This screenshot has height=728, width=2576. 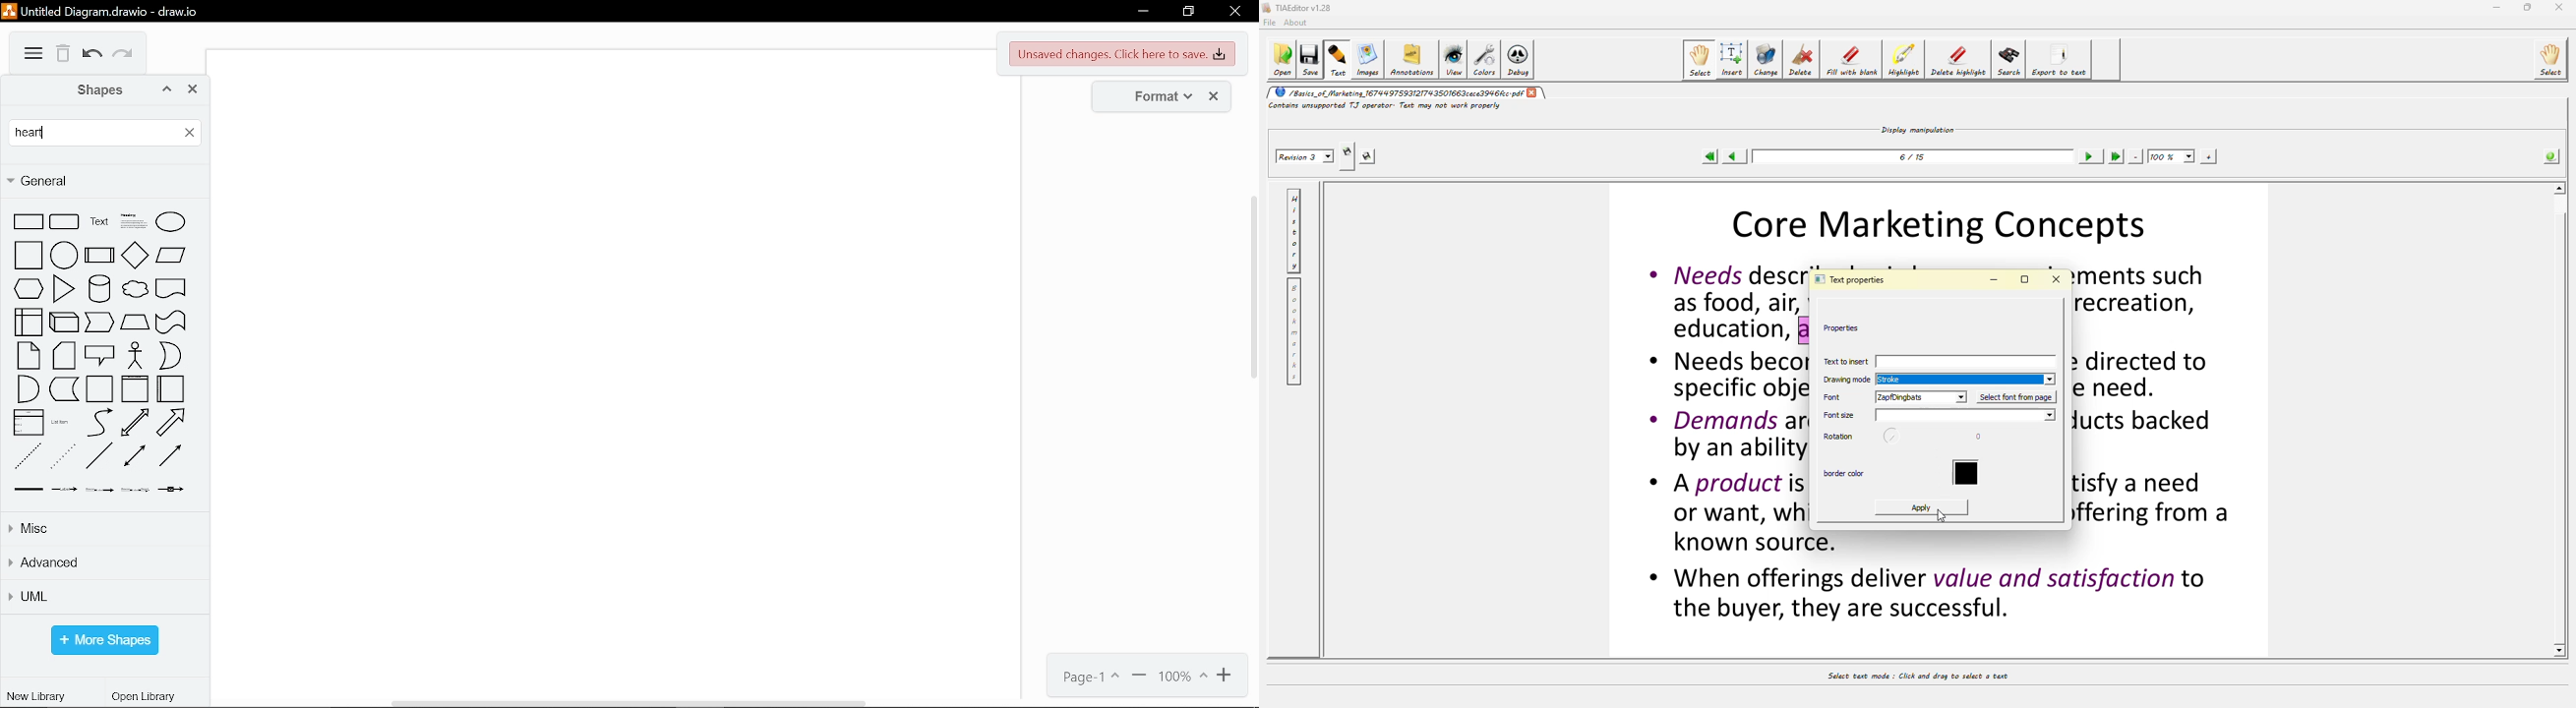 What do you see at coordinates (1183, 677) in the screenshot?
I see `100%` at bounding box center [1183, 677].